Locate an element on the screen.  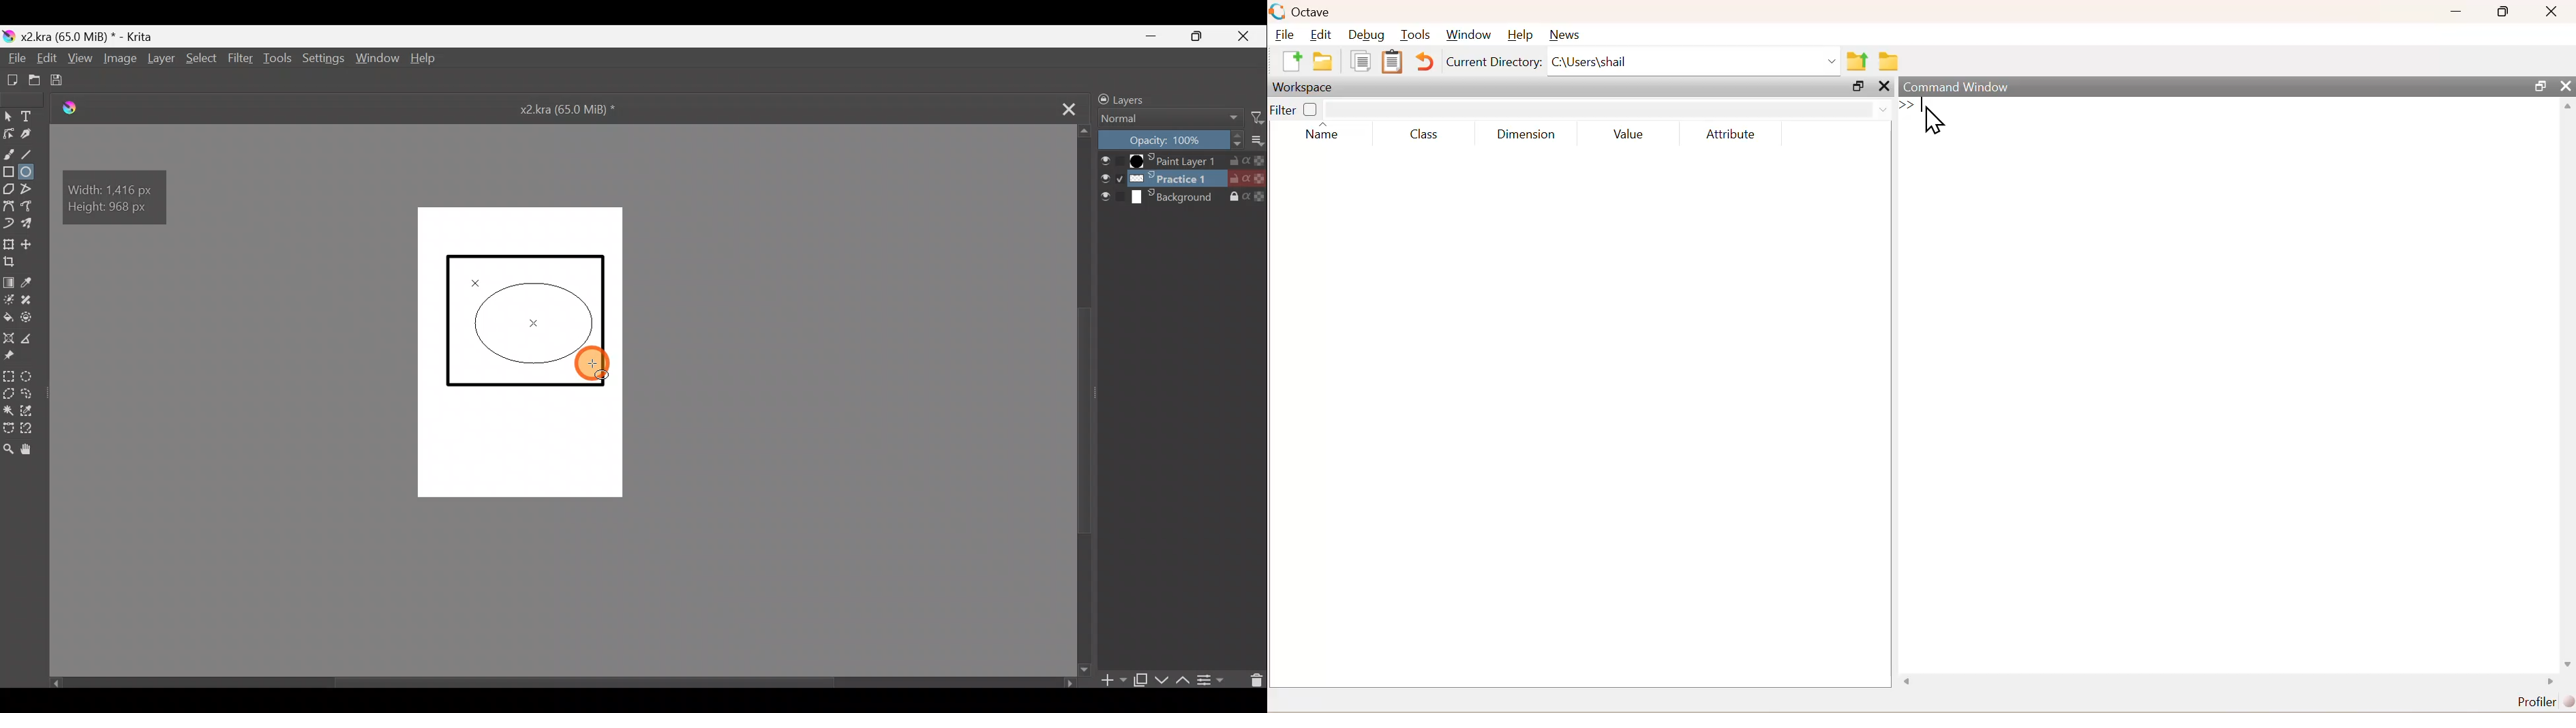
Value is located at coordinates (1627, 132).